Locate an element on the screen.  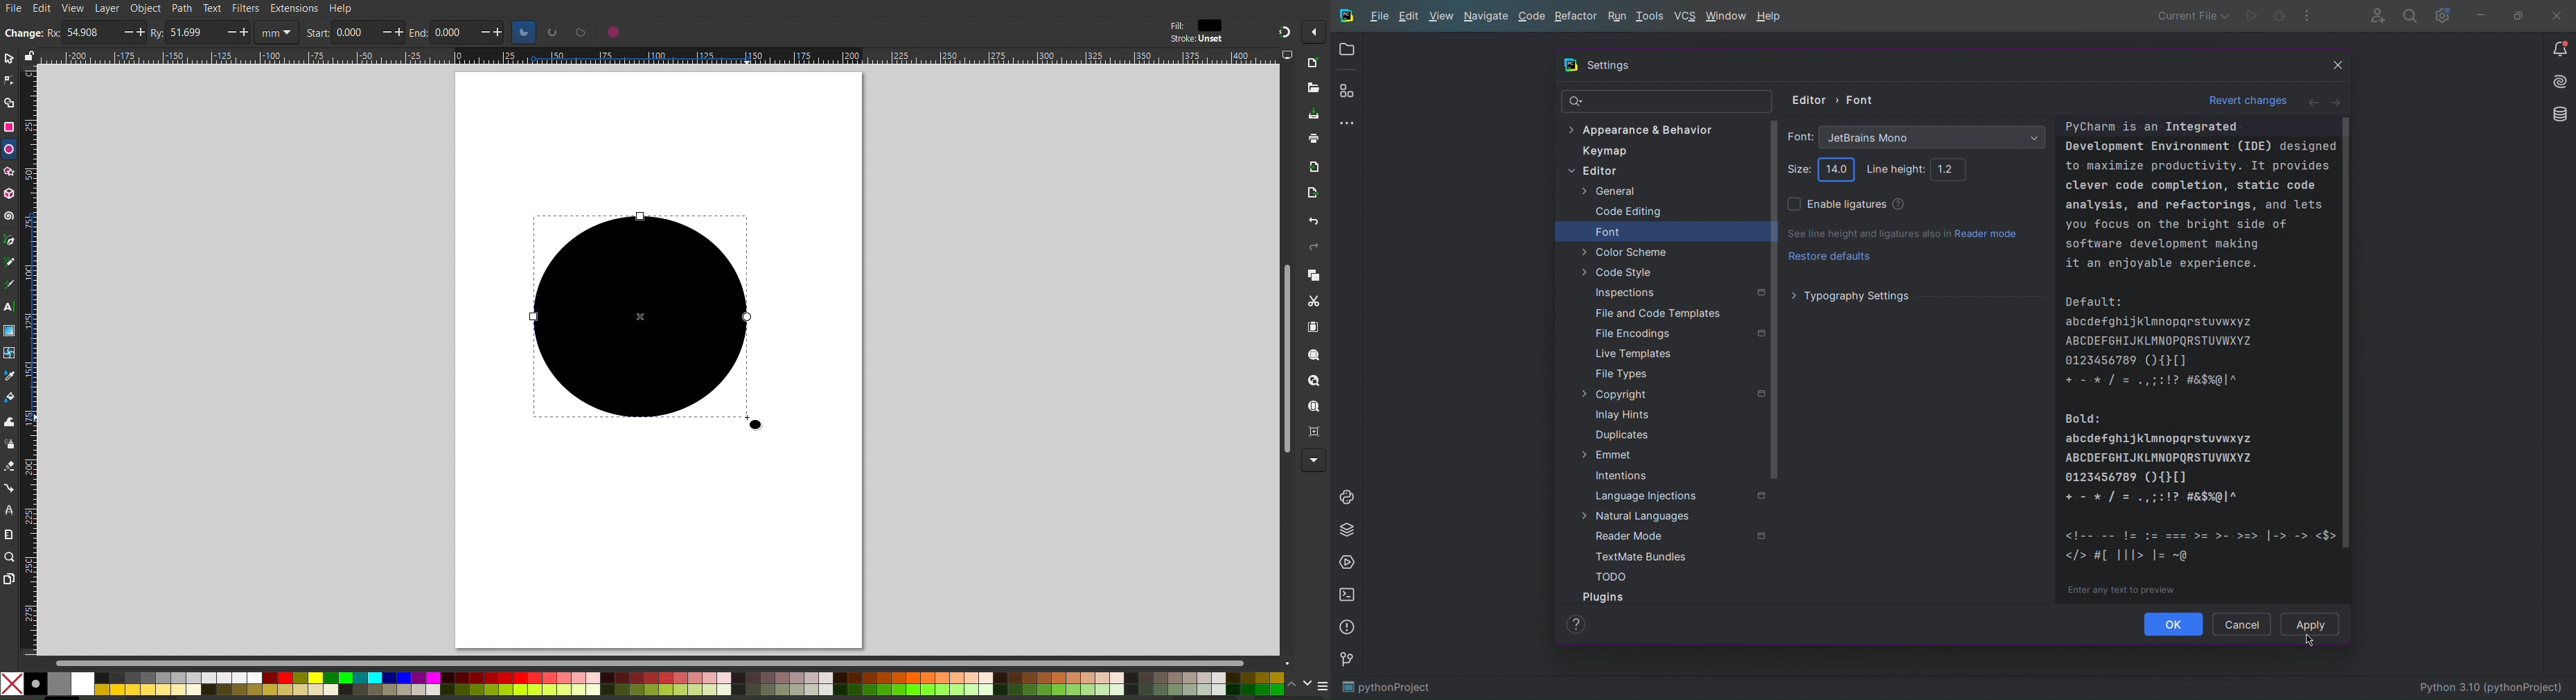
Path is located at coordinates (182, 8).